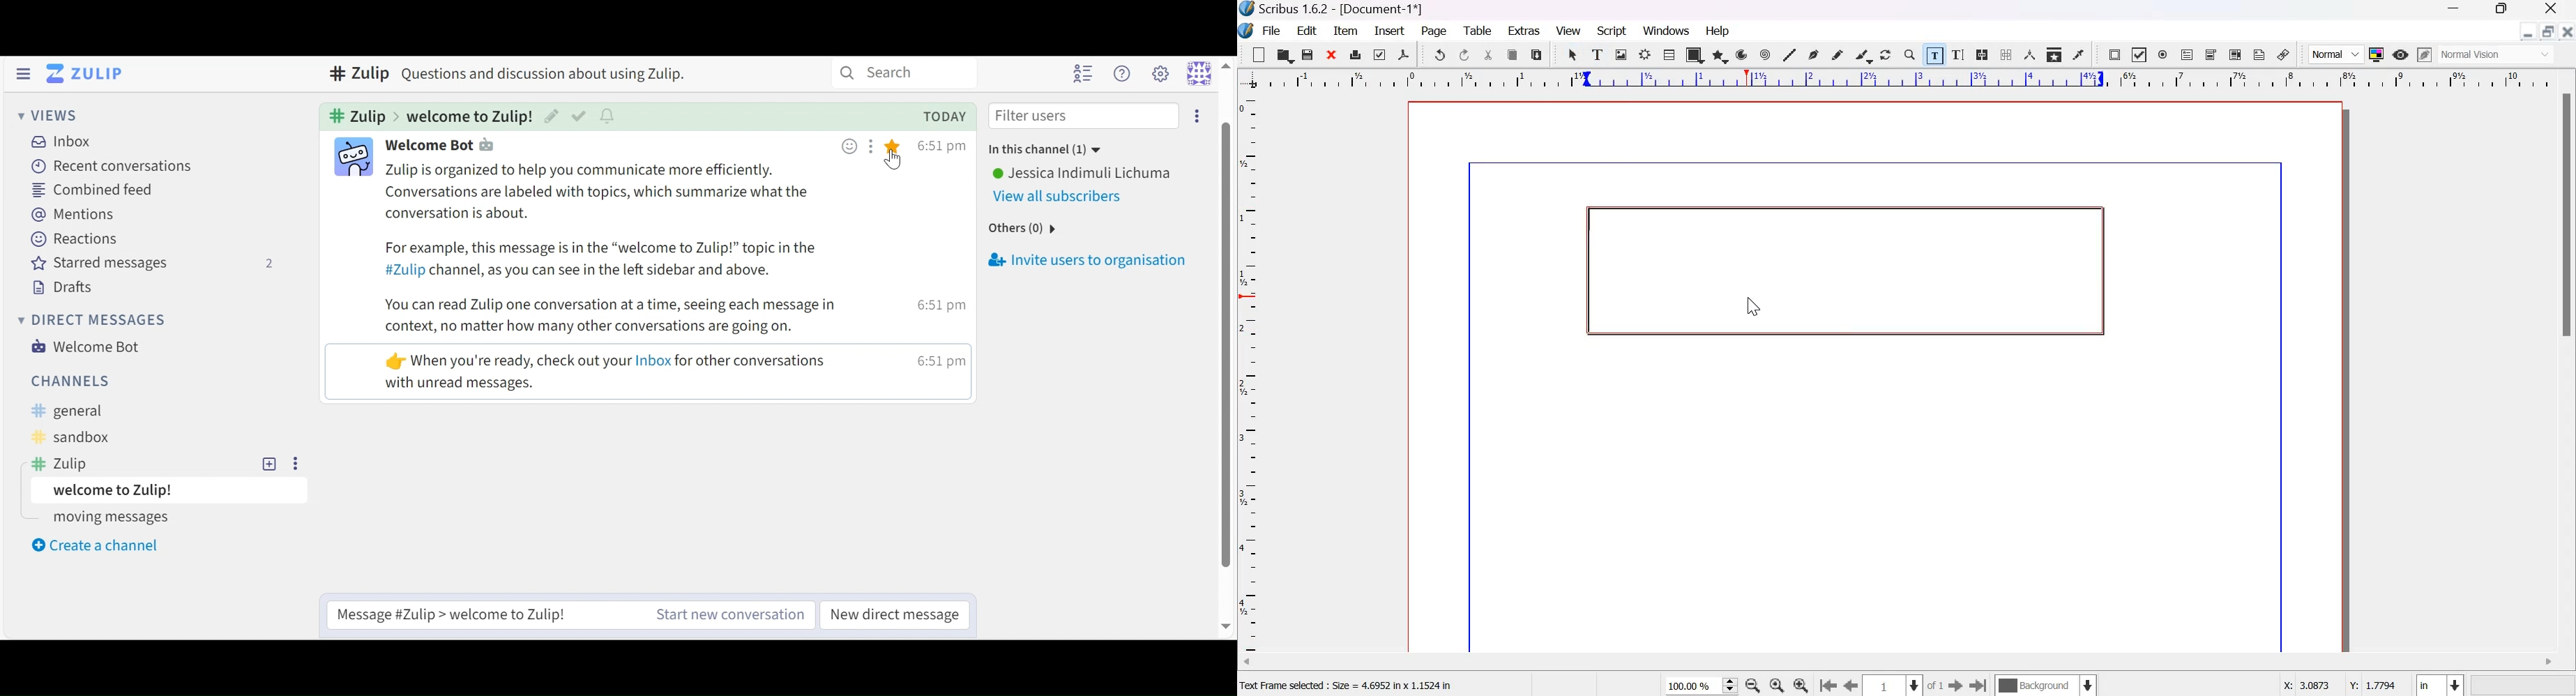 This screenshot has width=2576, height=700. Describe the element at coordinates (1701, 686) in the screenshot. I see `current zoom level` at that location.